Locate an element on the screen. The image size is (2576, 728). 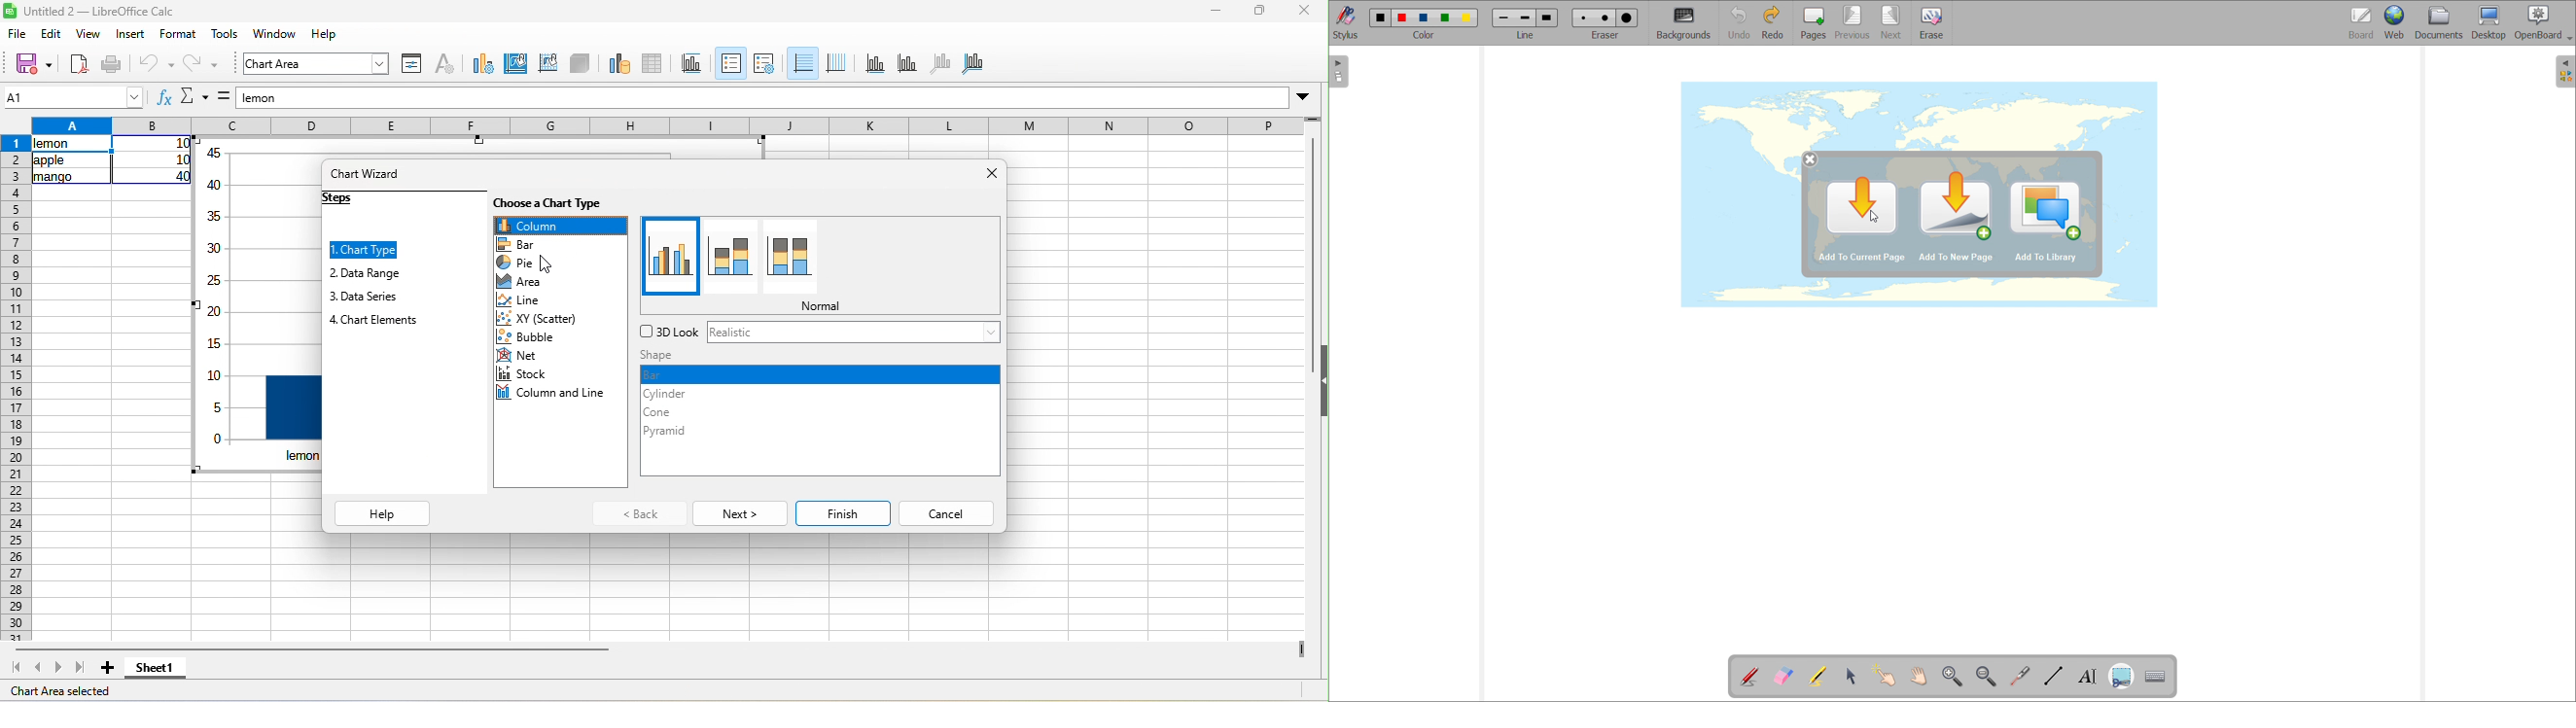
chart wizard is located at coordinates (370, 176).